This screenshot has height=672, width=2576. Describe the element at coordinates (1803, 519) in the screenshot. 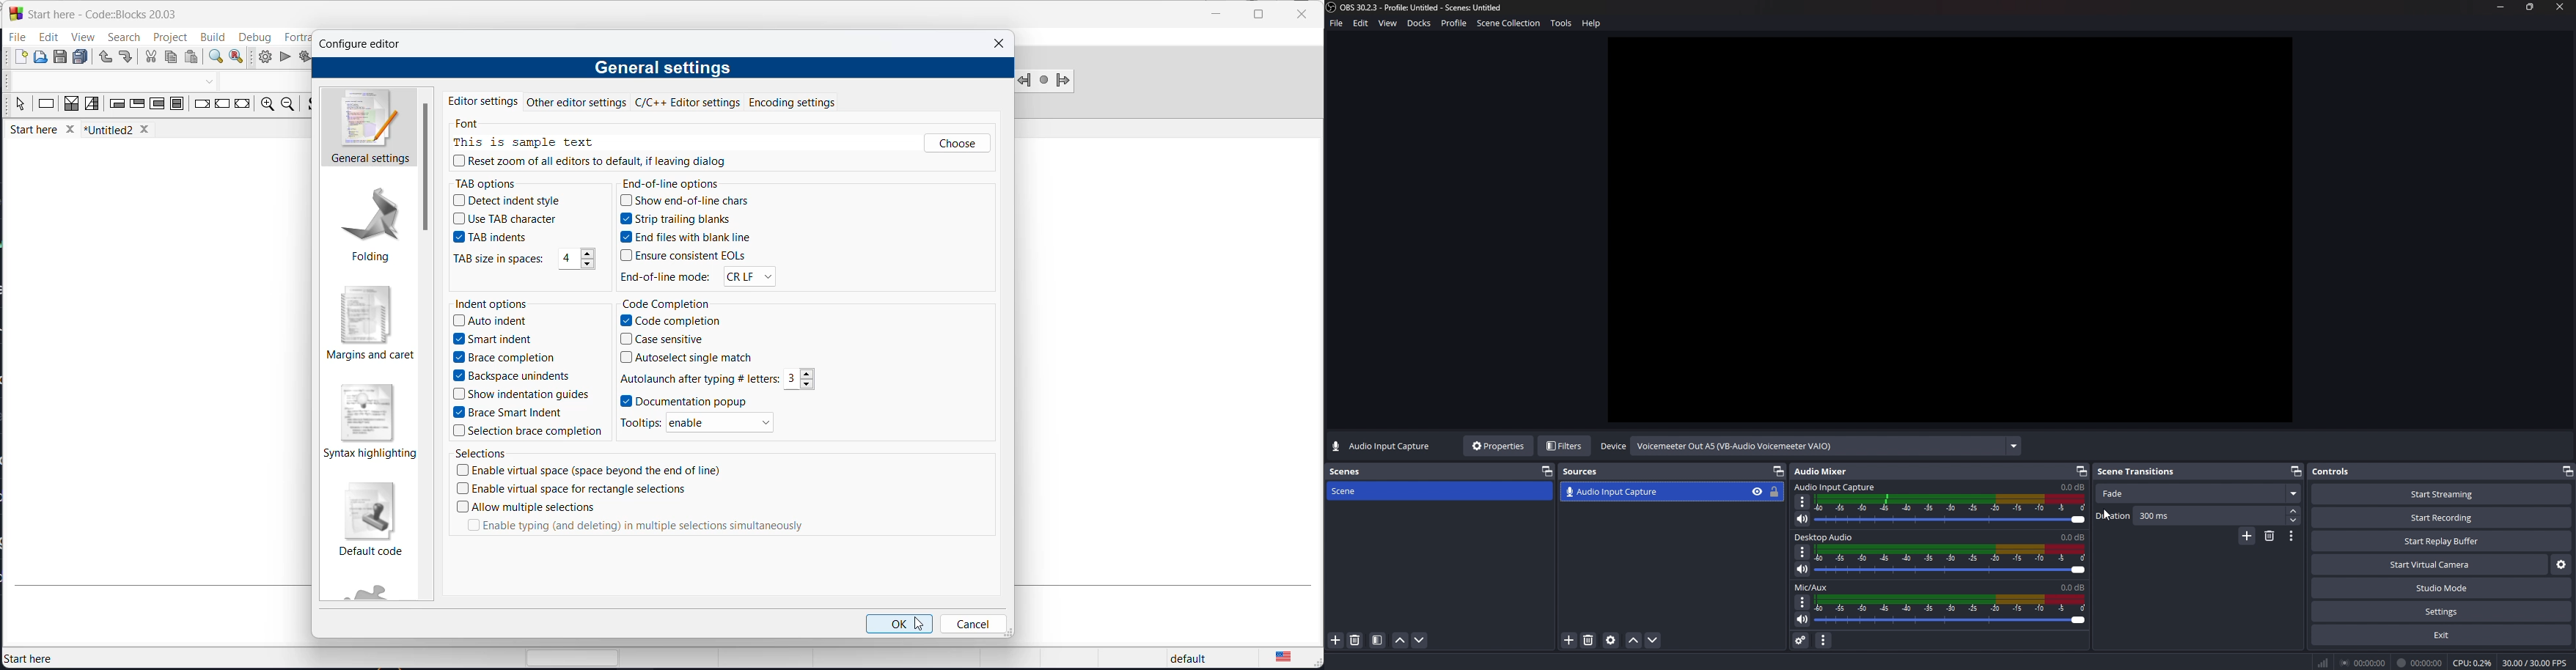

I see `mute` at that location.